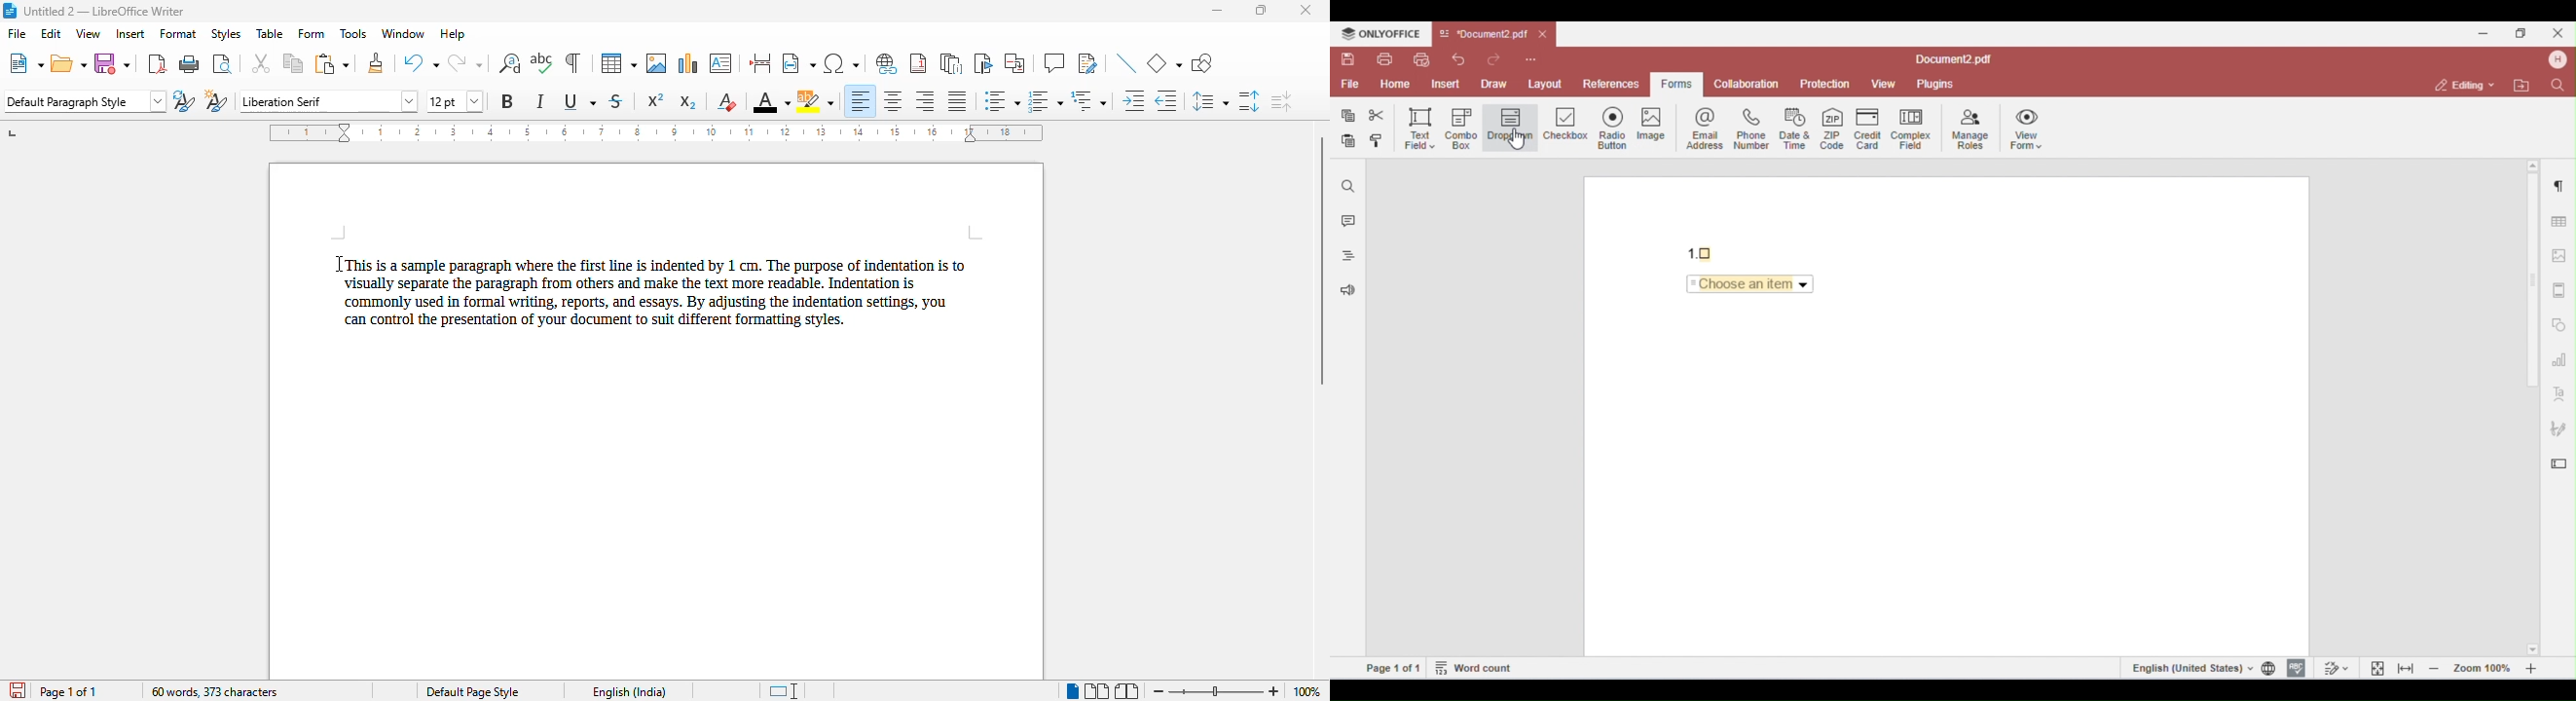 This screenshot has width=2576, height=728. Describe the element at coordinates (617, 101) in the screenshot. I see `strikethrough` at that location.